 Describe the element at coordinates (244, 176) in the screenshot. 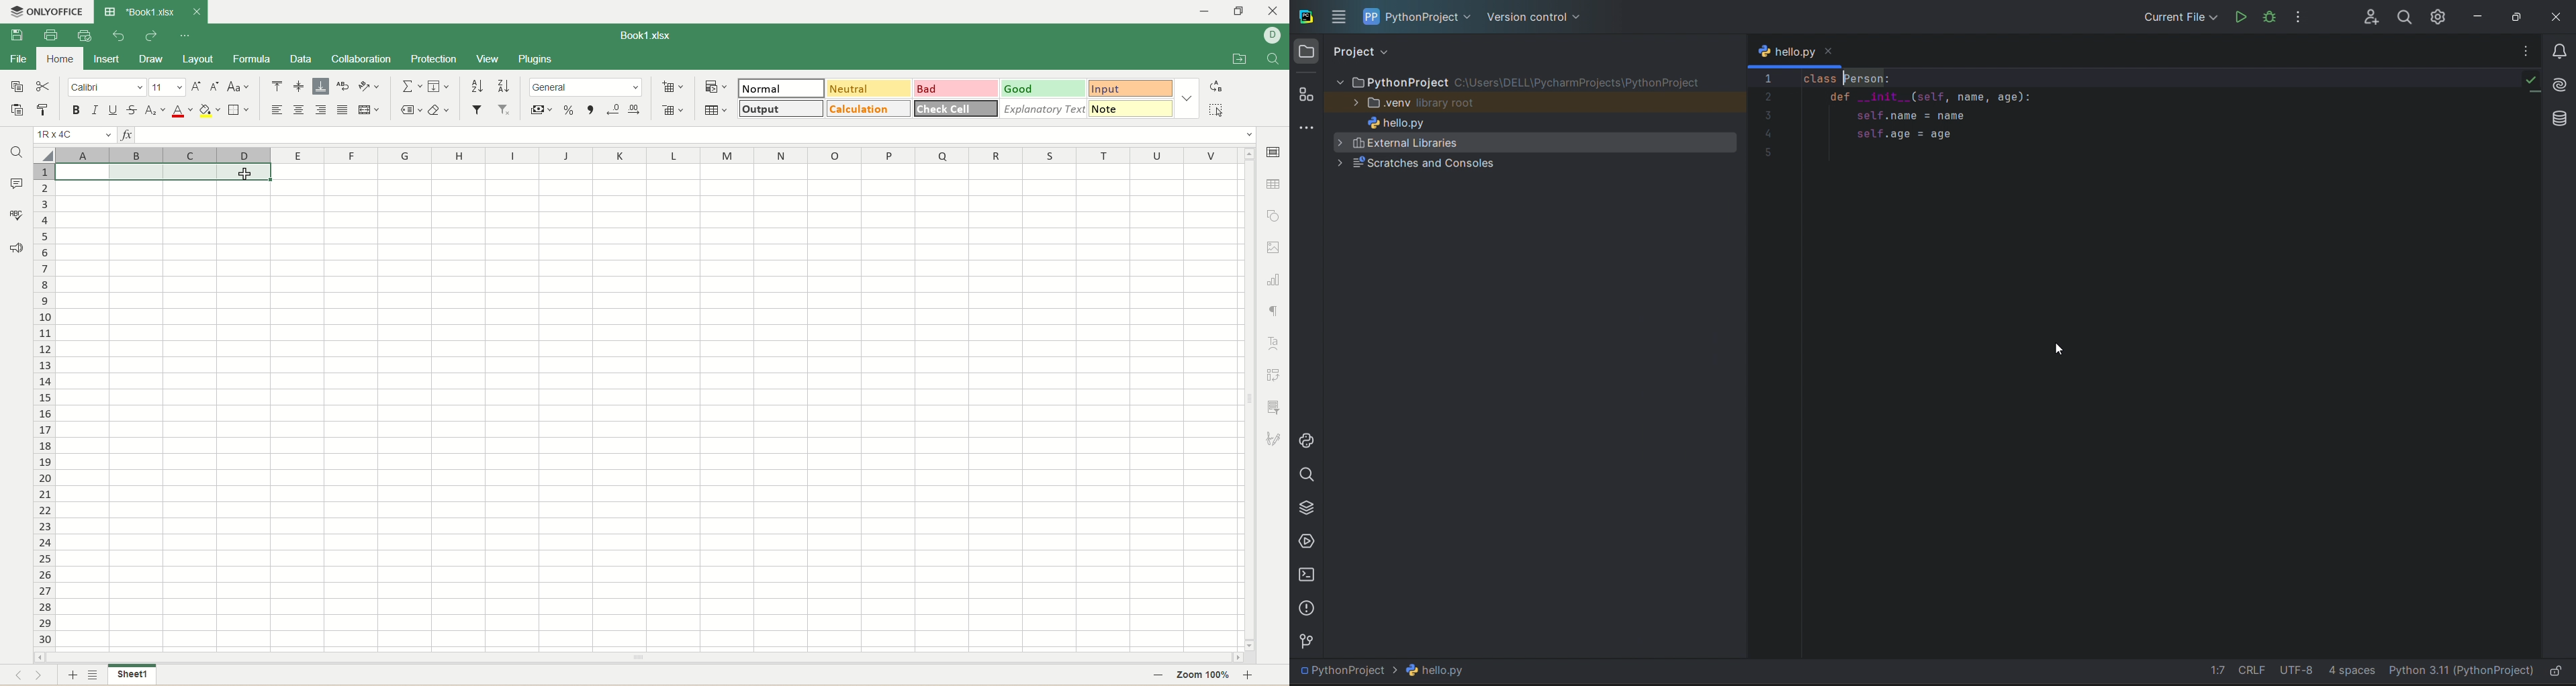

I see `cursor` at that location.